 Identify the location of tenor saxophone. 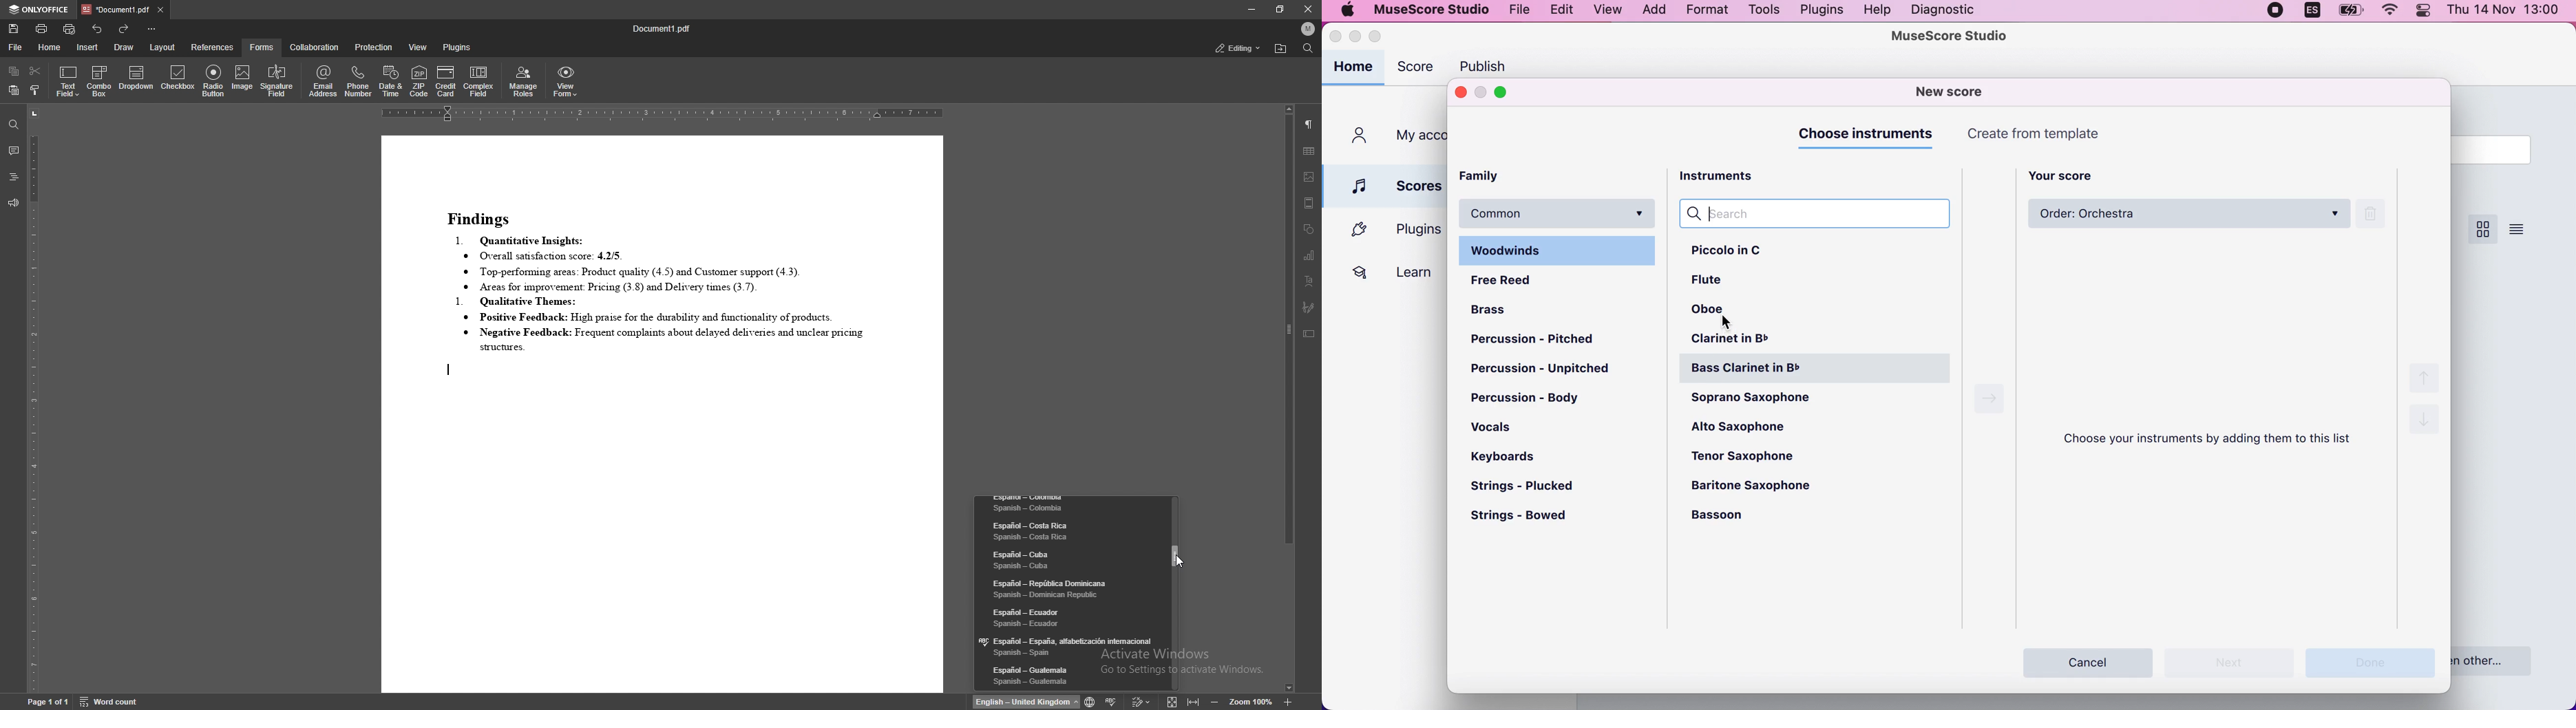
(1758, 455).